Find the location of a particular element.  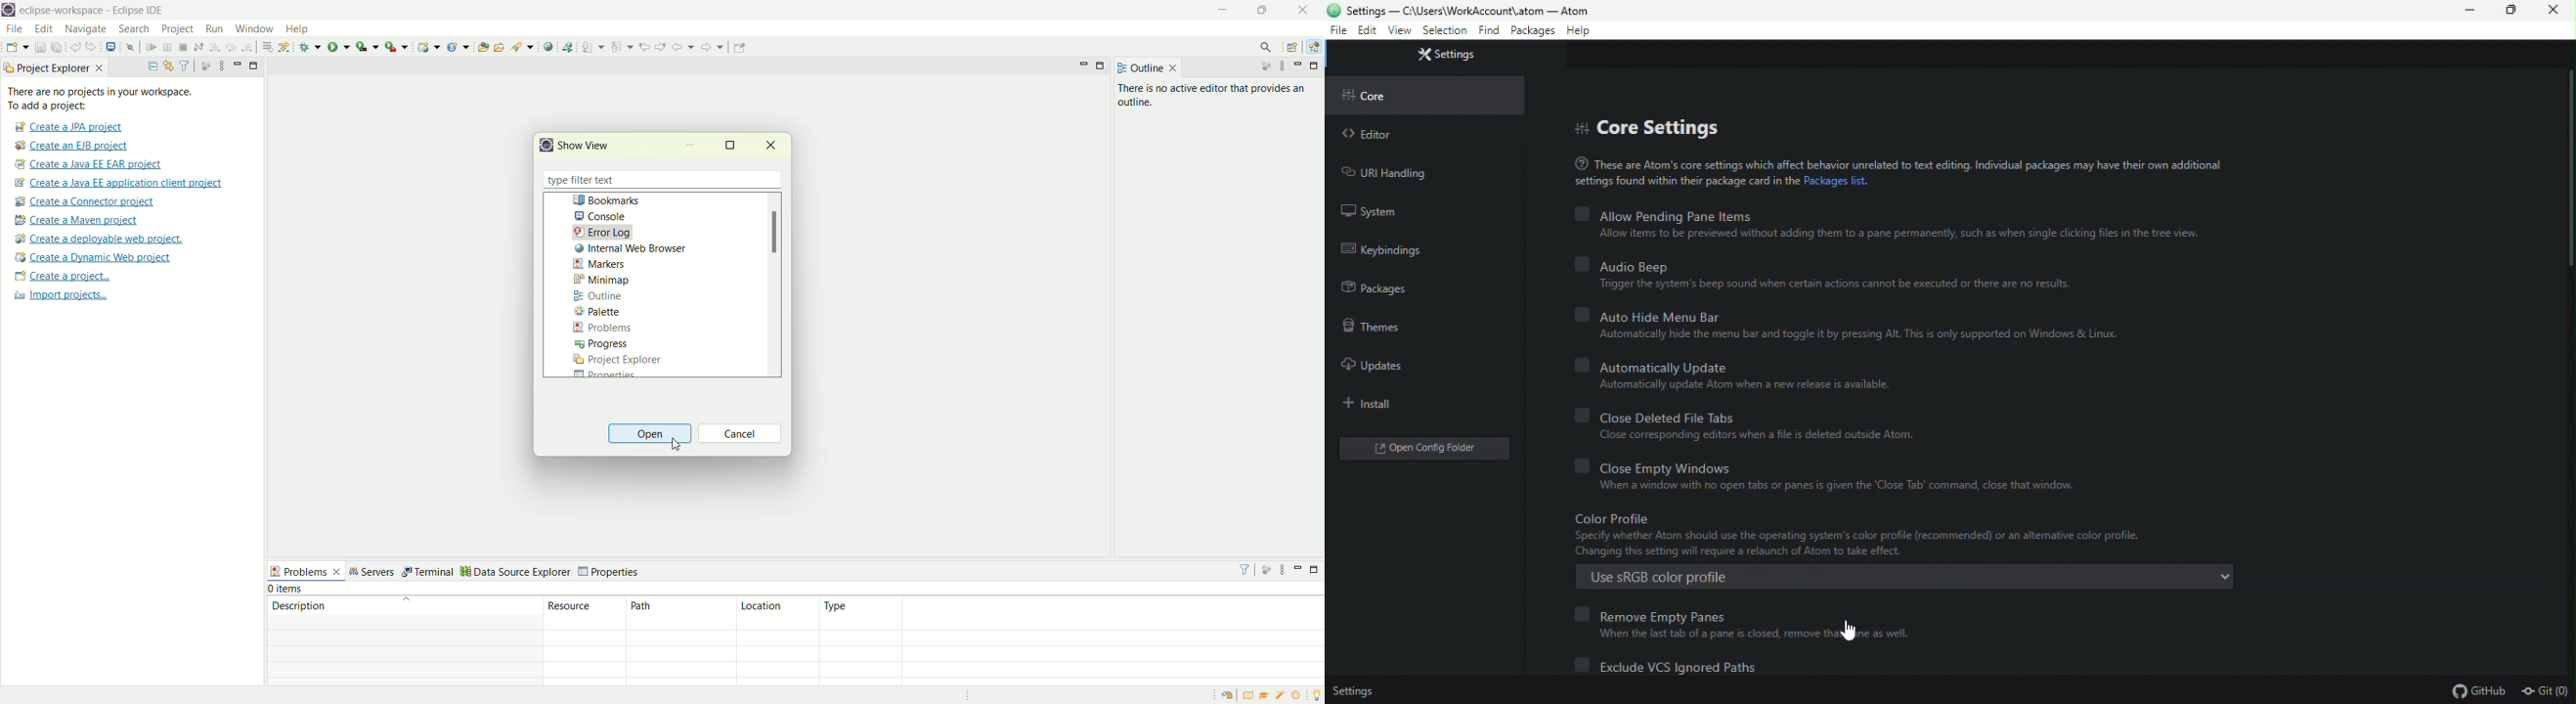

open a terminal is located at coordinates (110, 47).